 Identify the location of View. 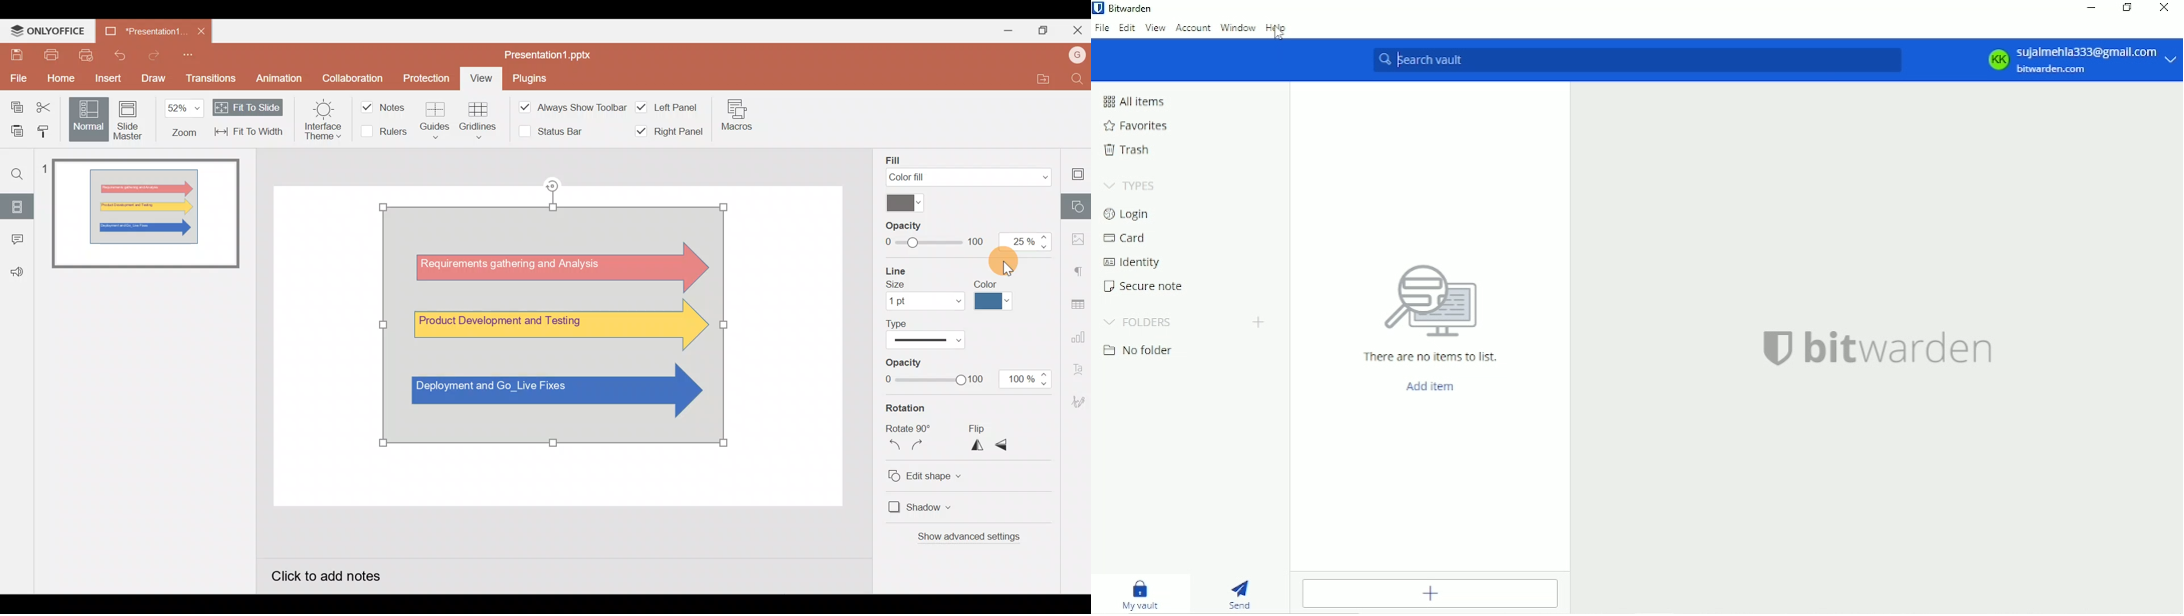
(1157, 29).